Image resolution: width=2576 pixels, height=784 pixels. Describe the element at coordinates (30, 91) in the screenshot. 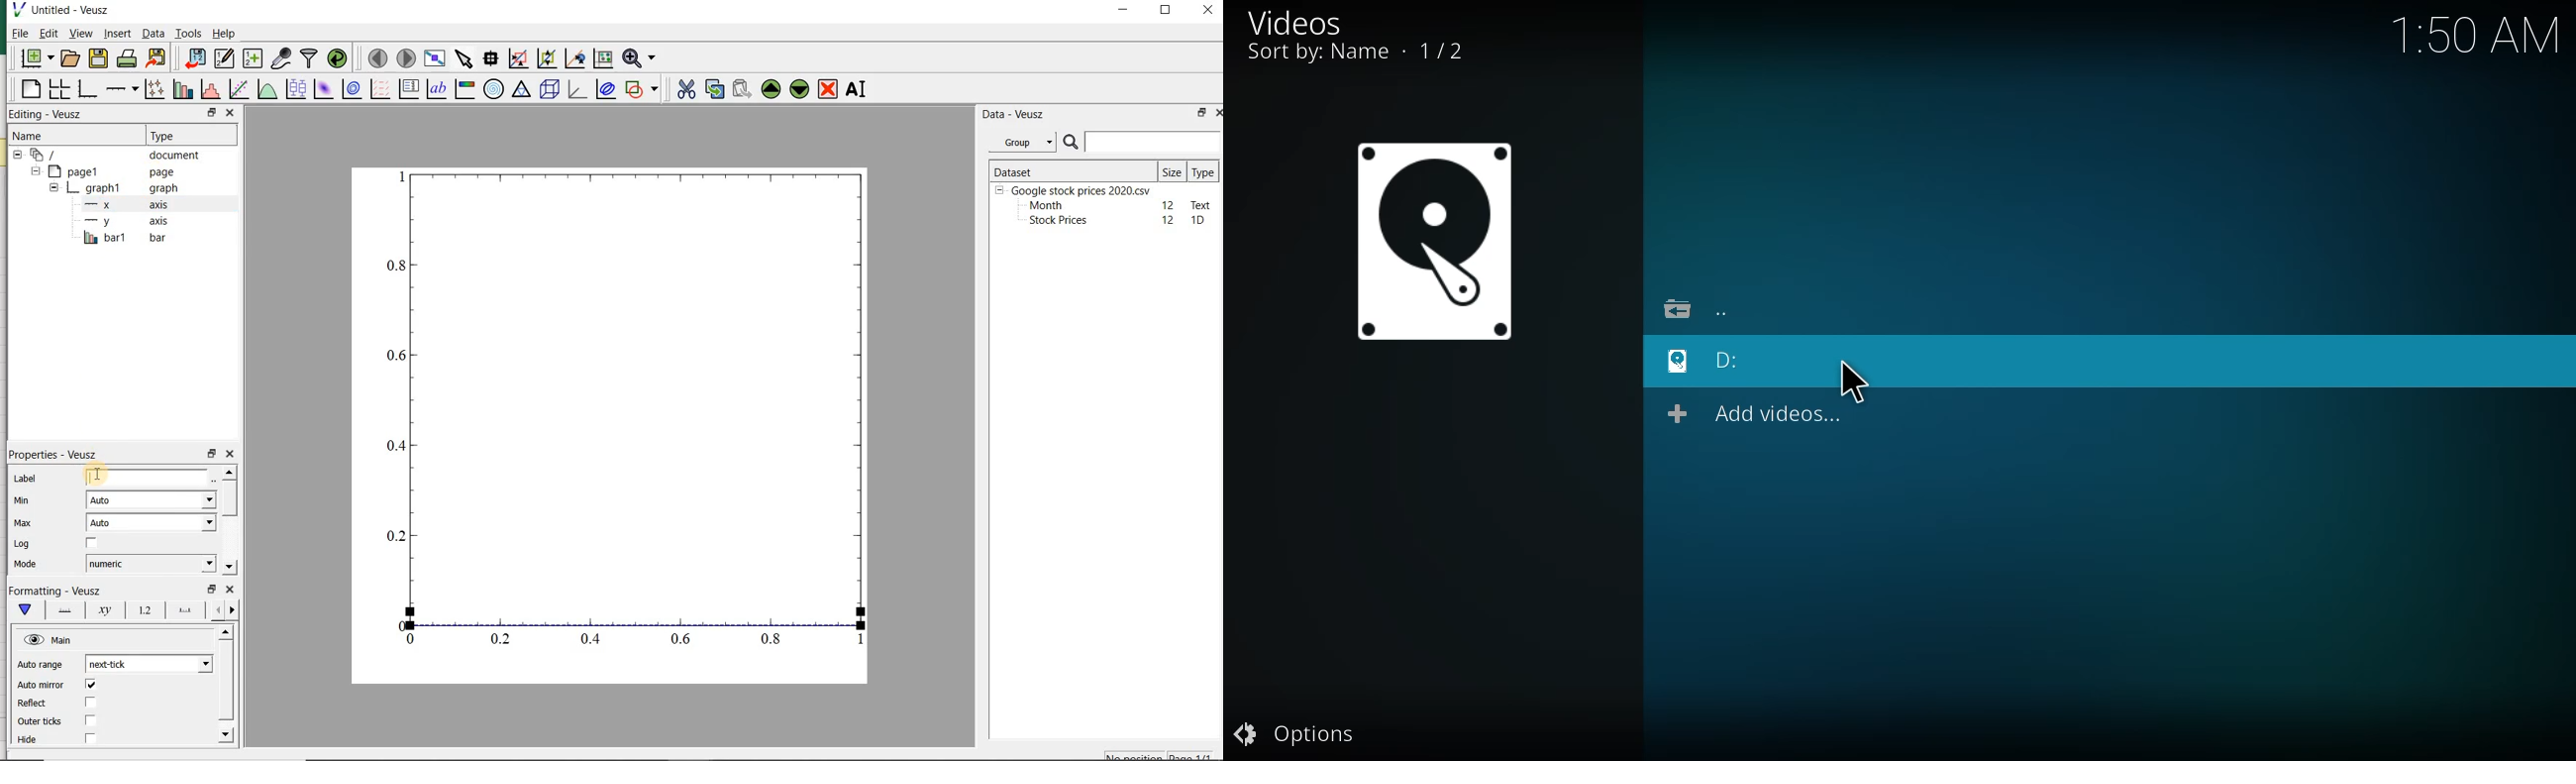

I see `blank page` at that location.